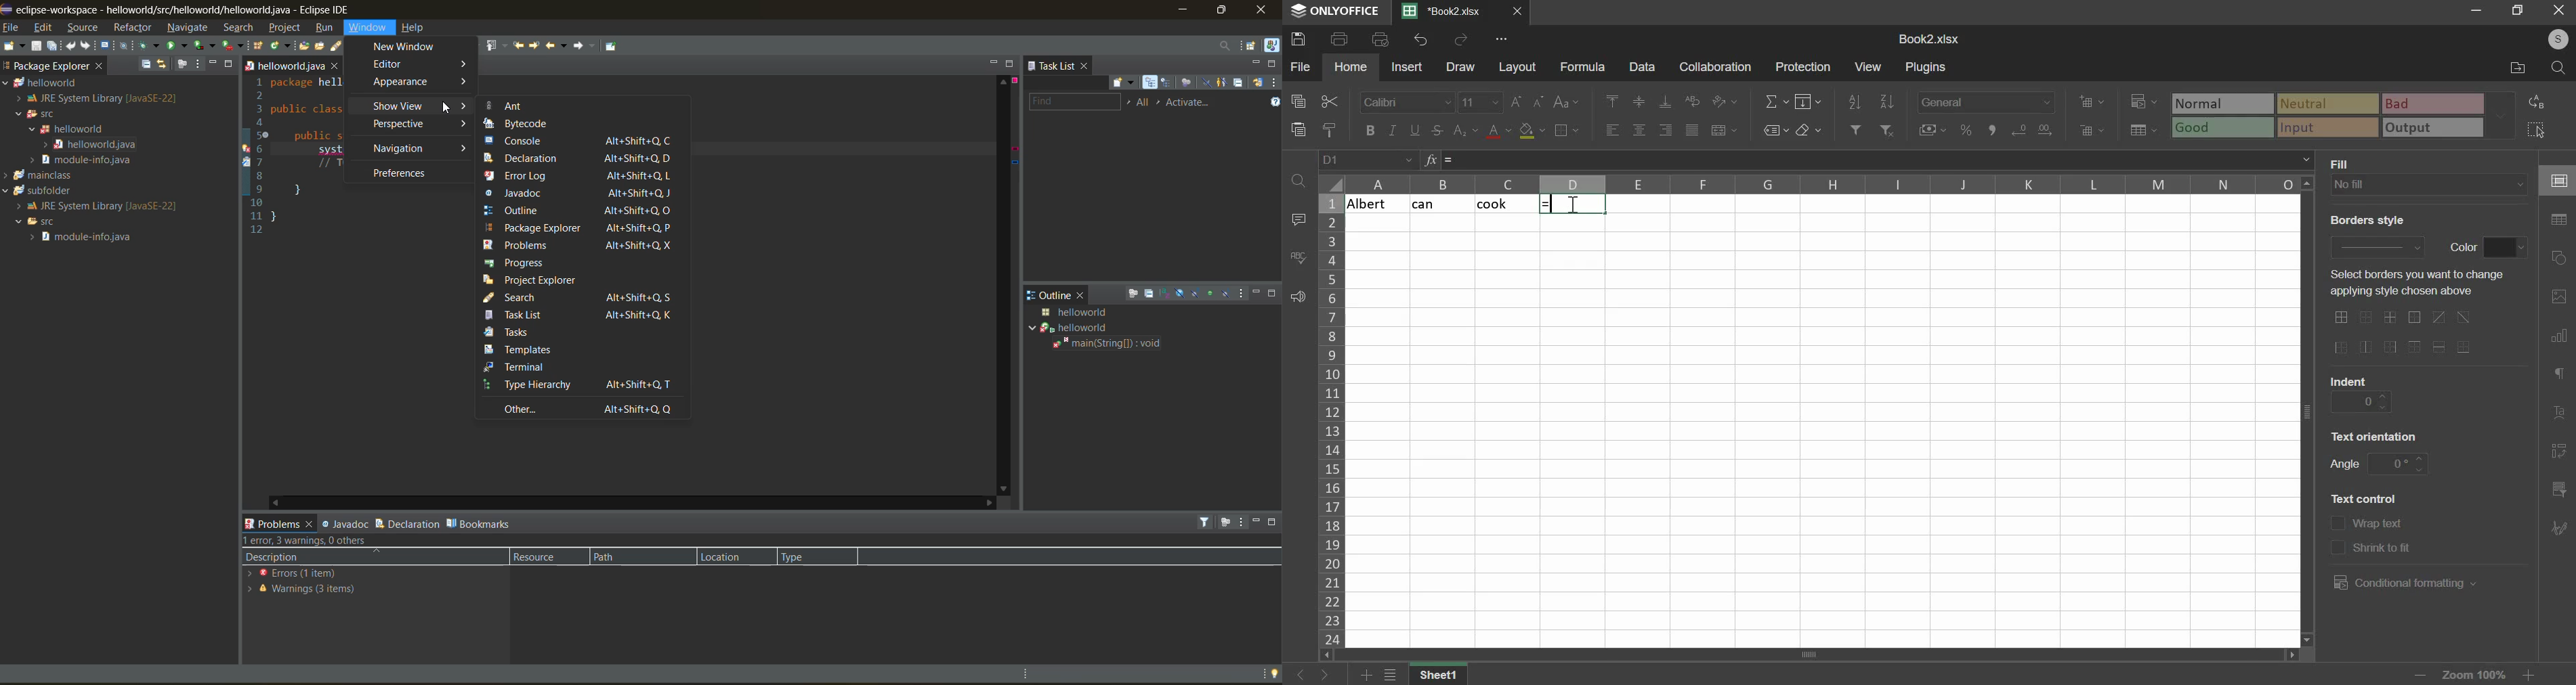 Image resolution: width=2576 pixels, height=700 pixels. What do you see at coordinates (1716, 68) in the screenshot?
I see `collaboration` at bounding box center [1716, 68].